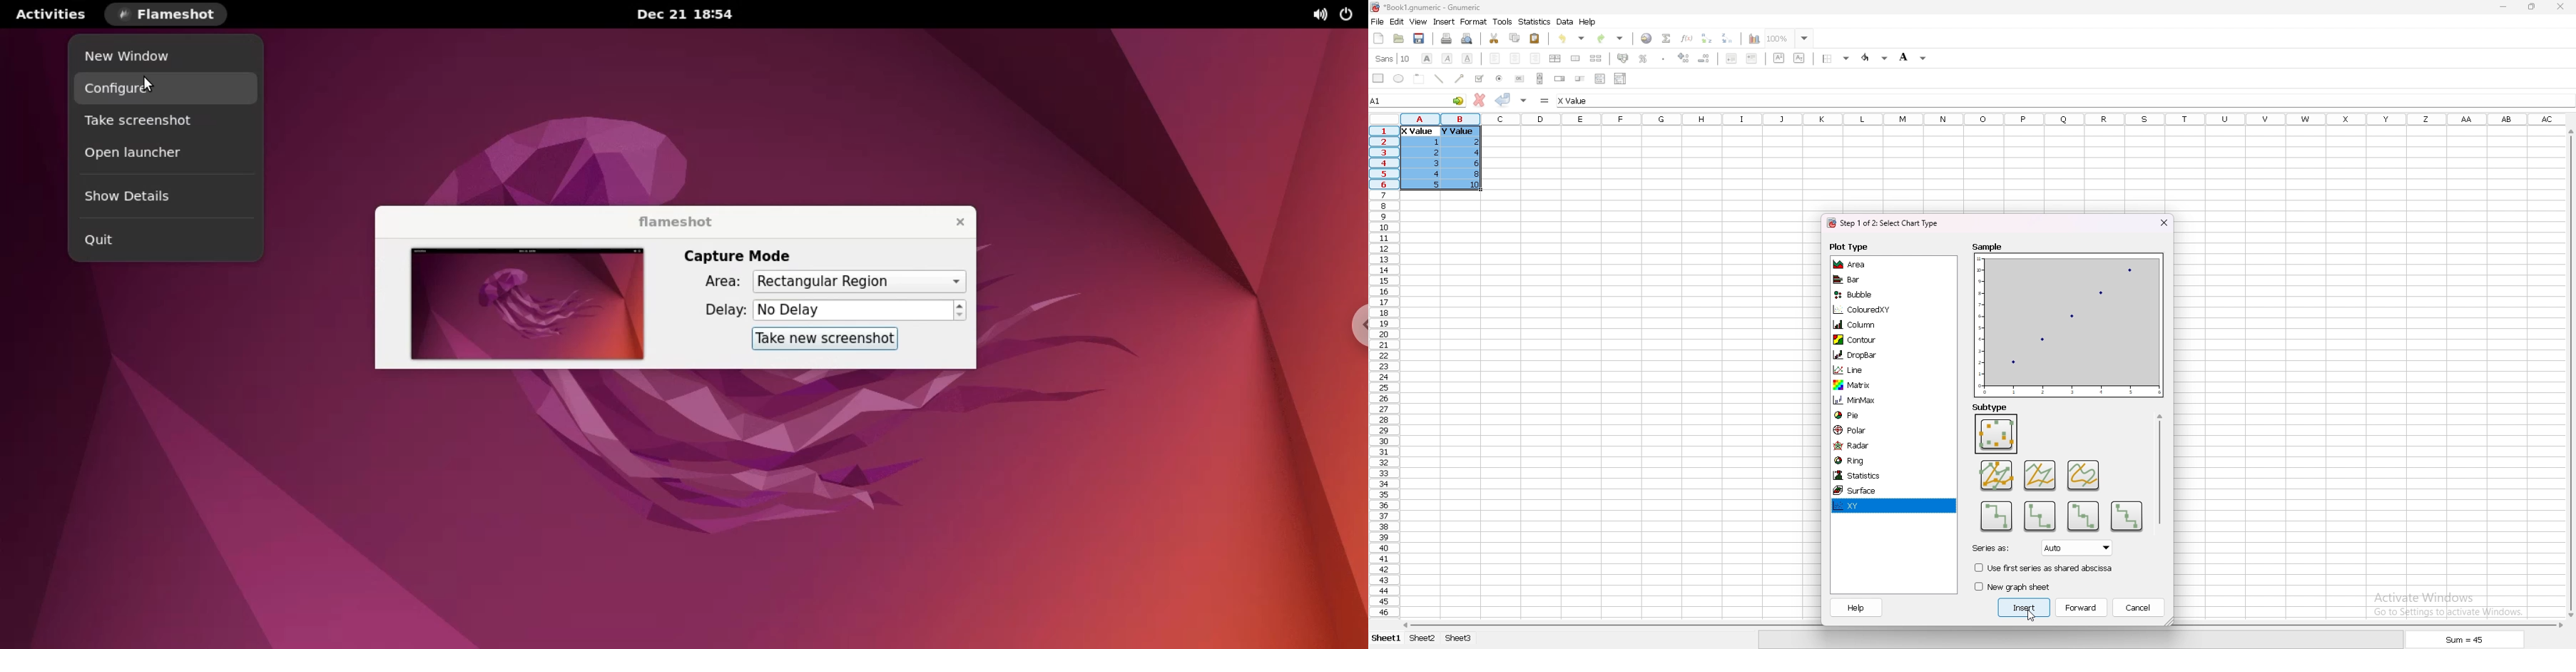 The image size is (2576, 672). Describe the element at coordinates (1500, 79) in the screenshot. I see `radio button` at that location.